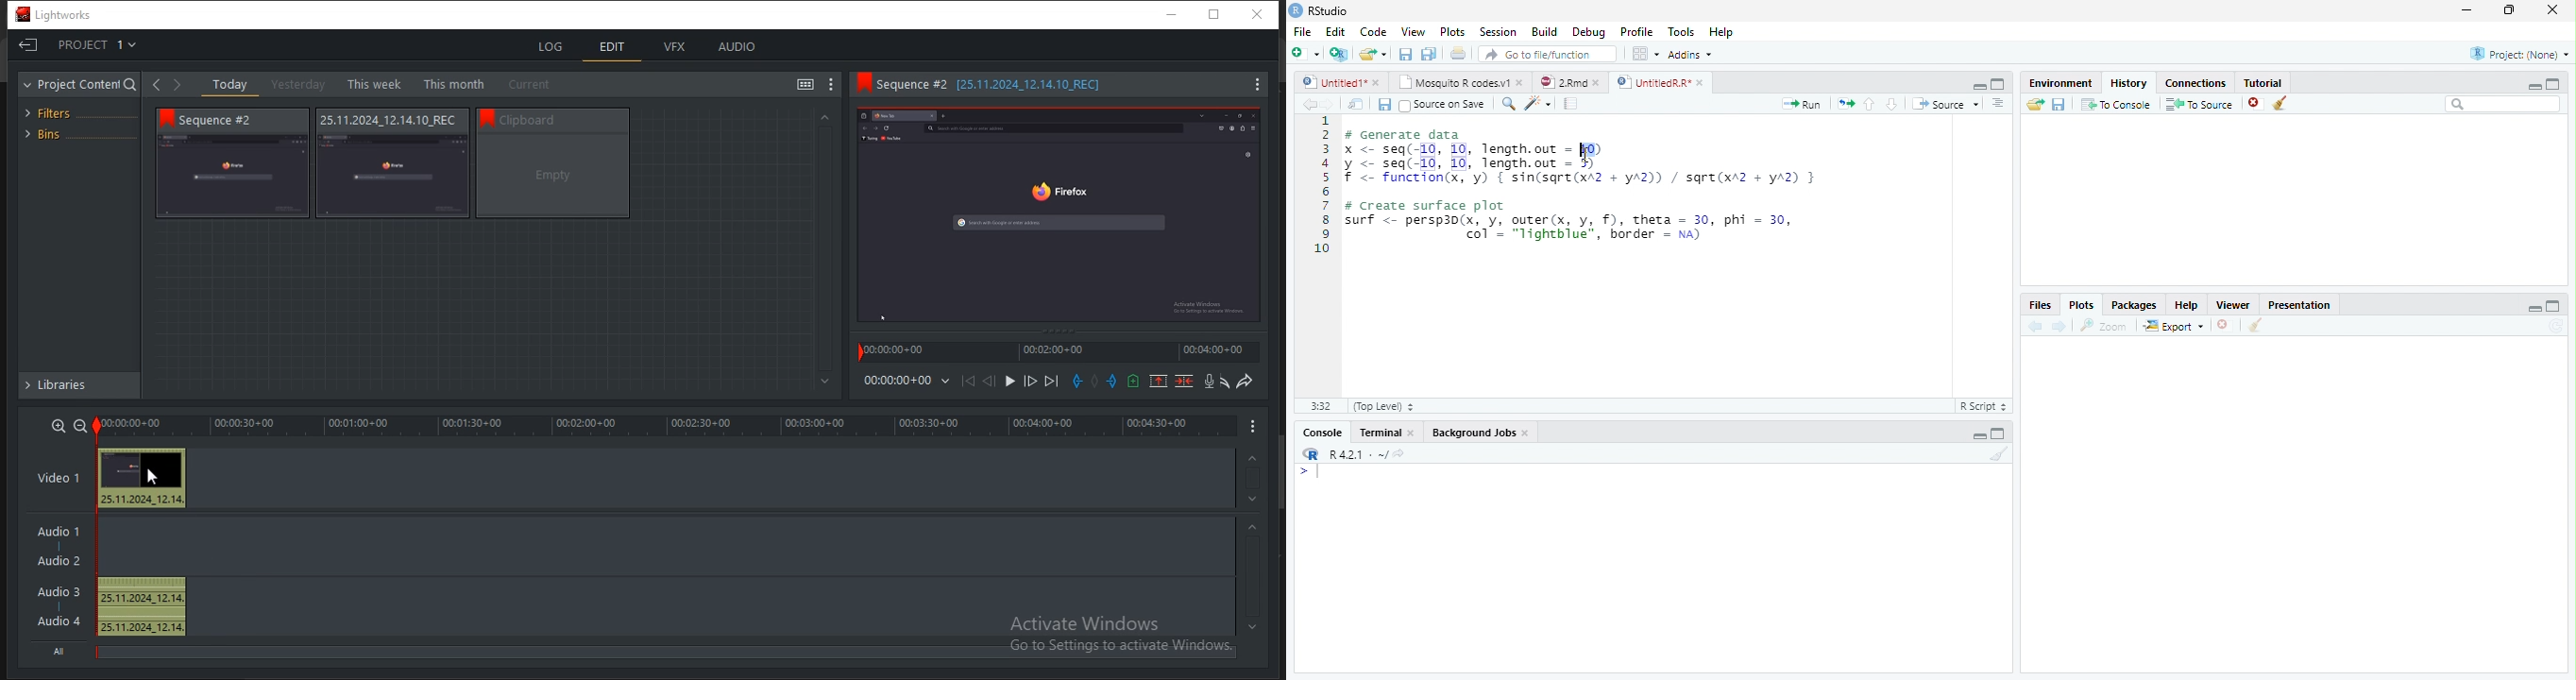  What do you see at coordinates (1544, 31) in the screenshot?
I see `Build` at bounding box center [1544, 31].